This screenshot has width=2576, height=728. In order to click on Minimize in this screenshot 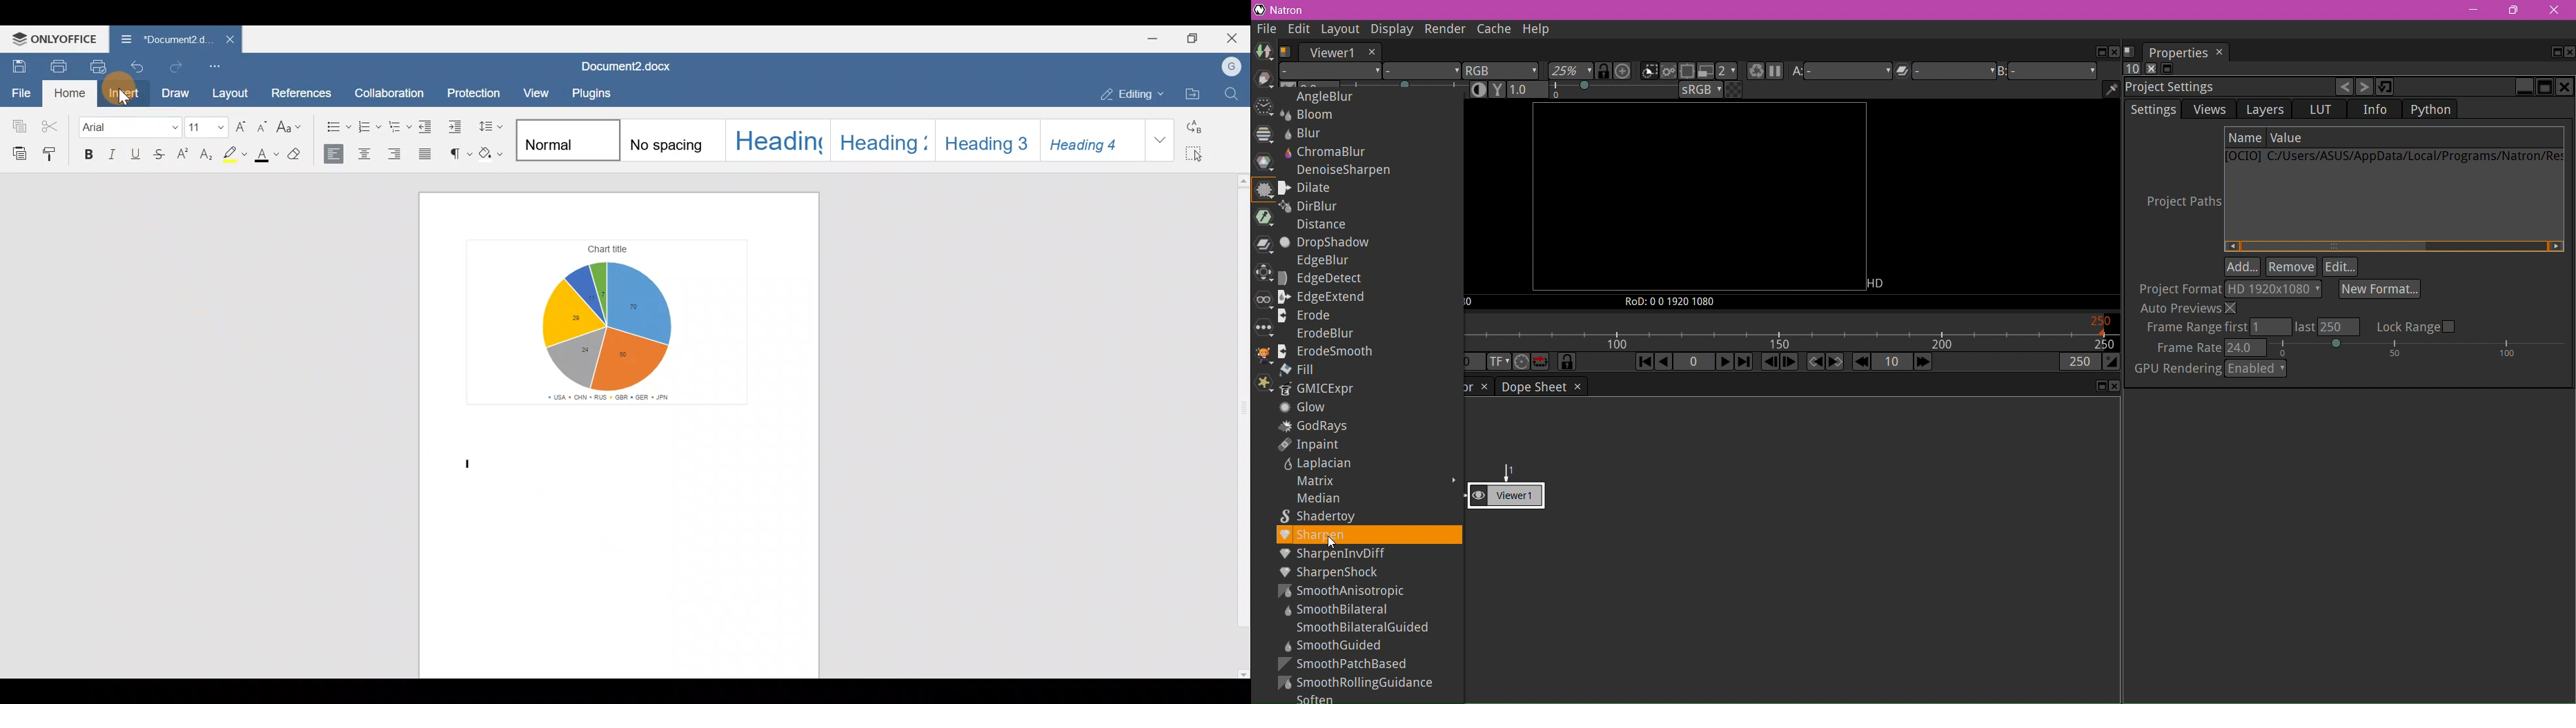, I will do `click(1150, 40)`.